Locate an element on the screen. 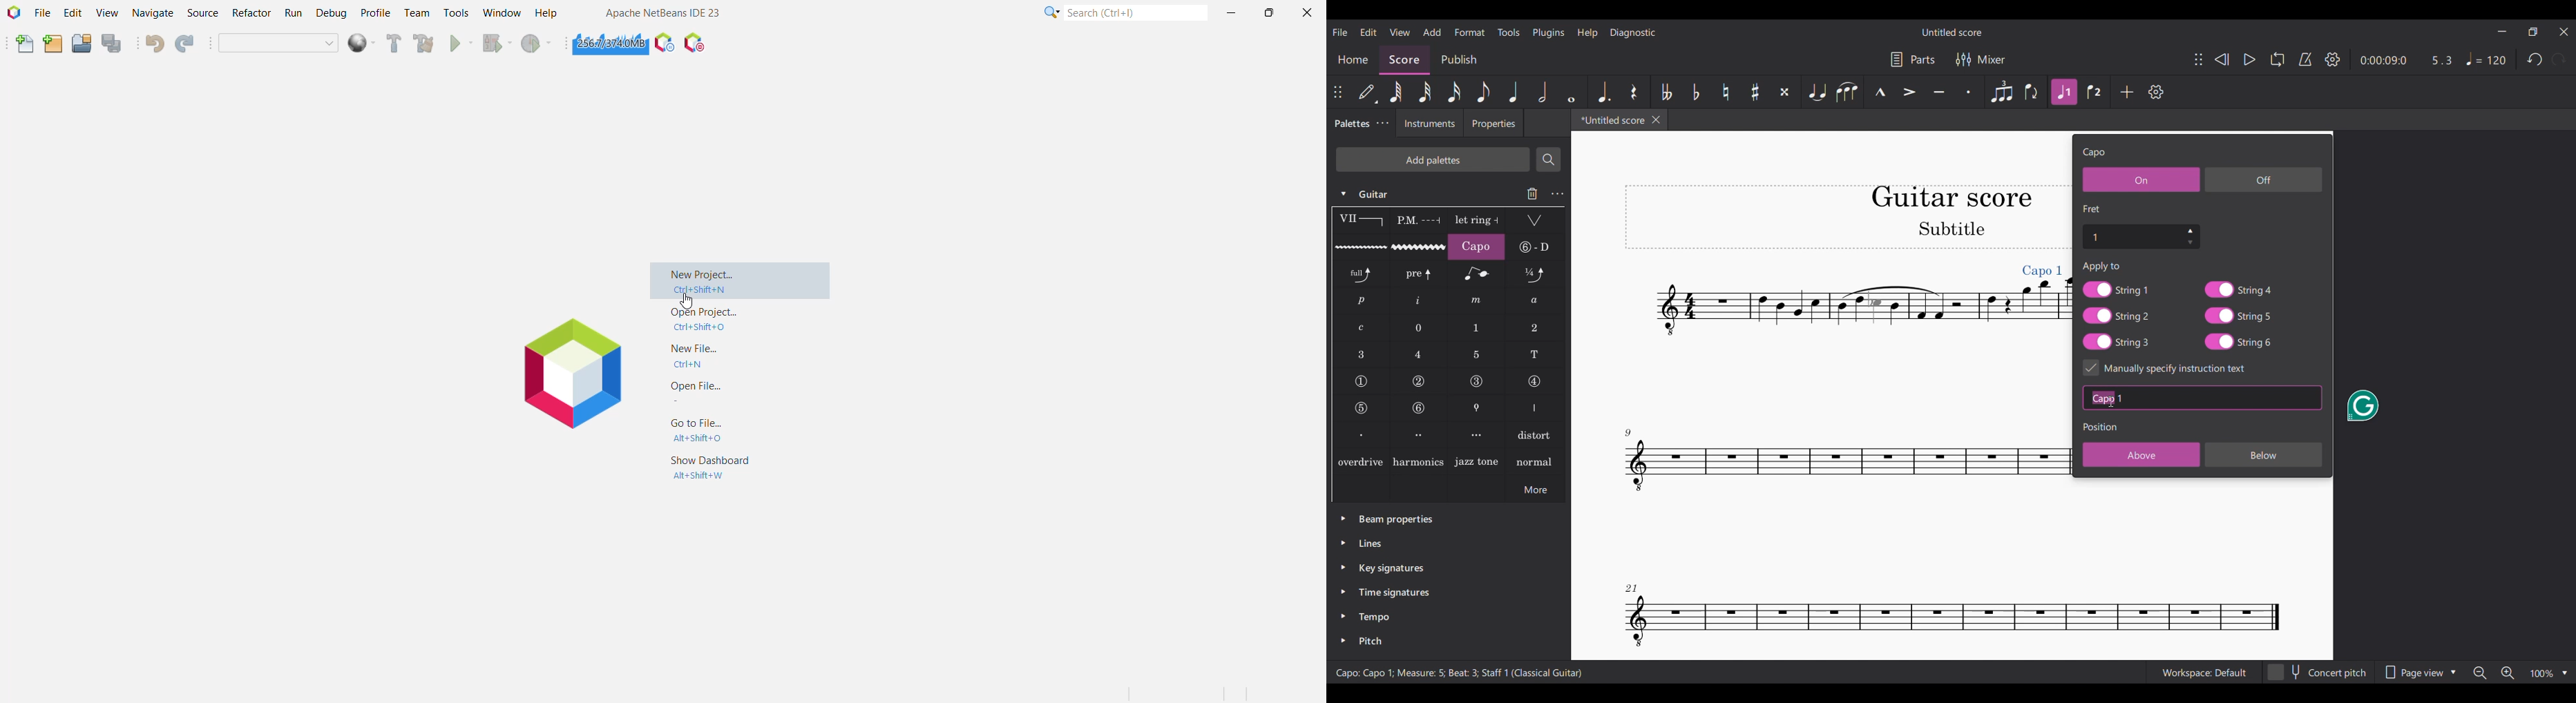 This screenshot has height=728, width=2576. Tools menu is located at coordinates (1508, 32).